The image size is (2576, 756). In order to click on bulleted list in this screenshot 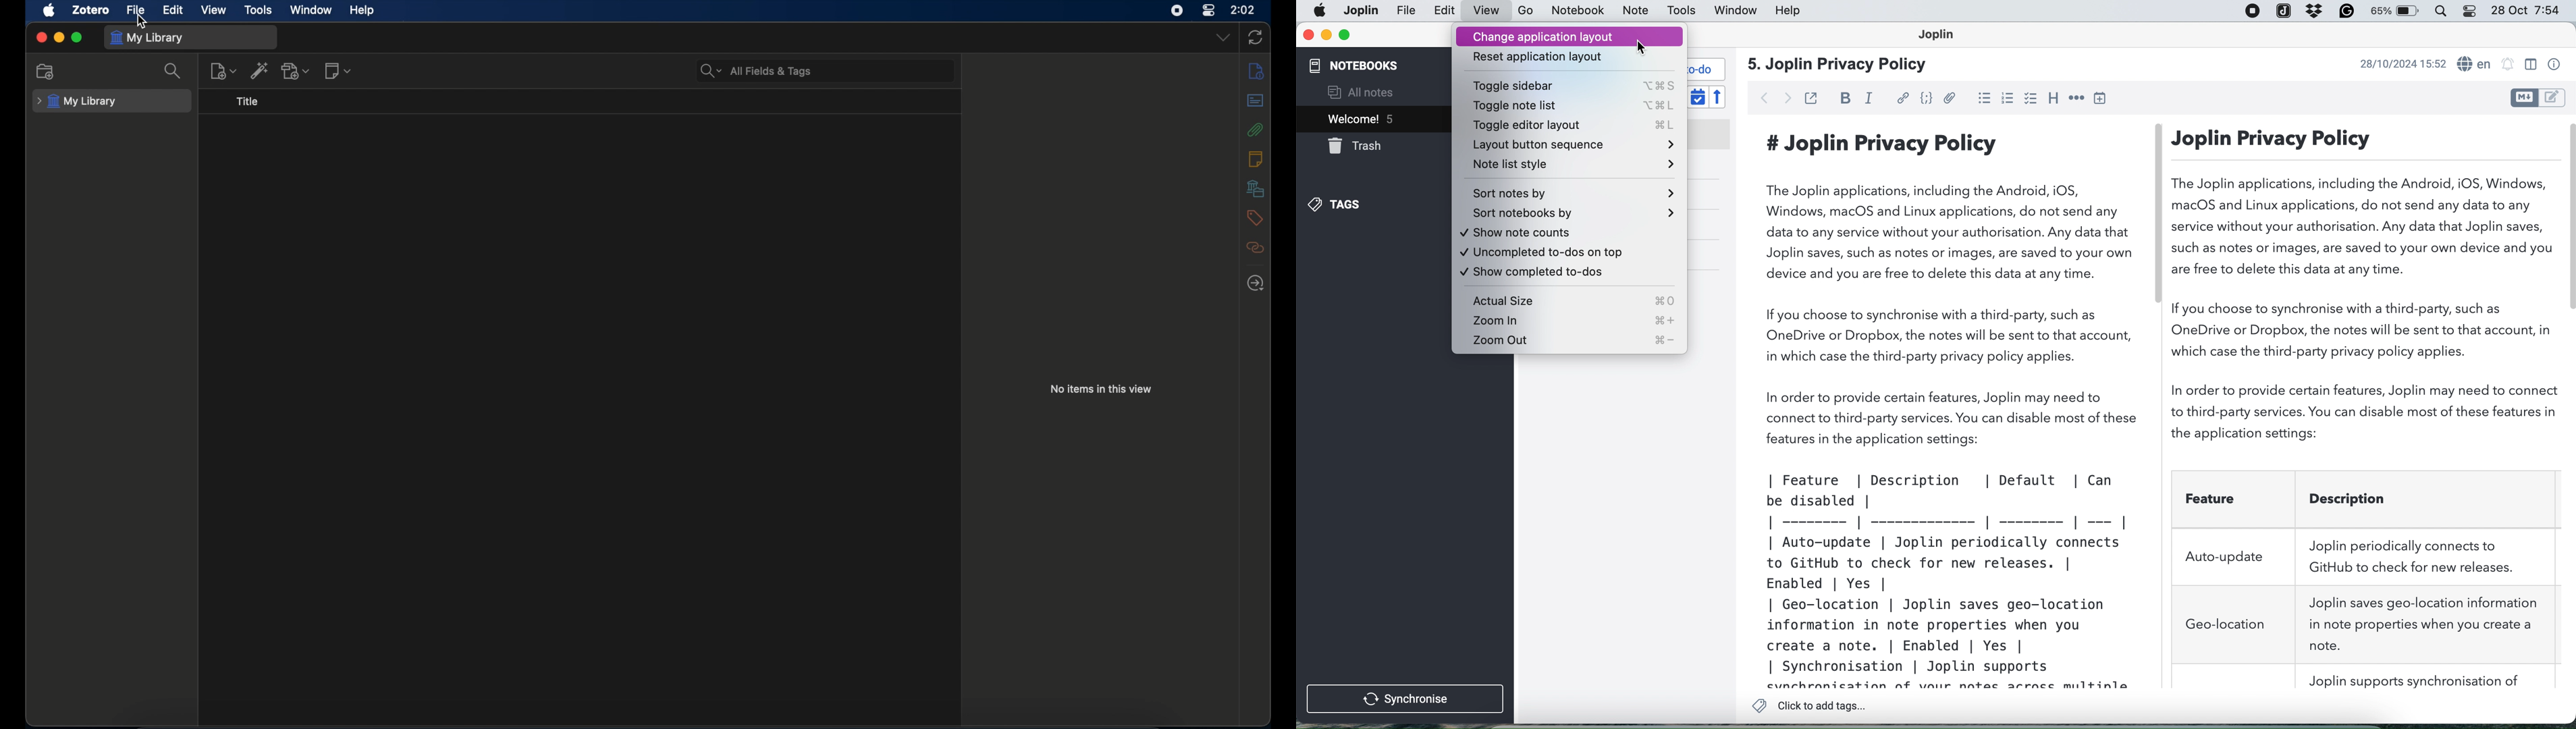, I will do `click(1985, 99)`.